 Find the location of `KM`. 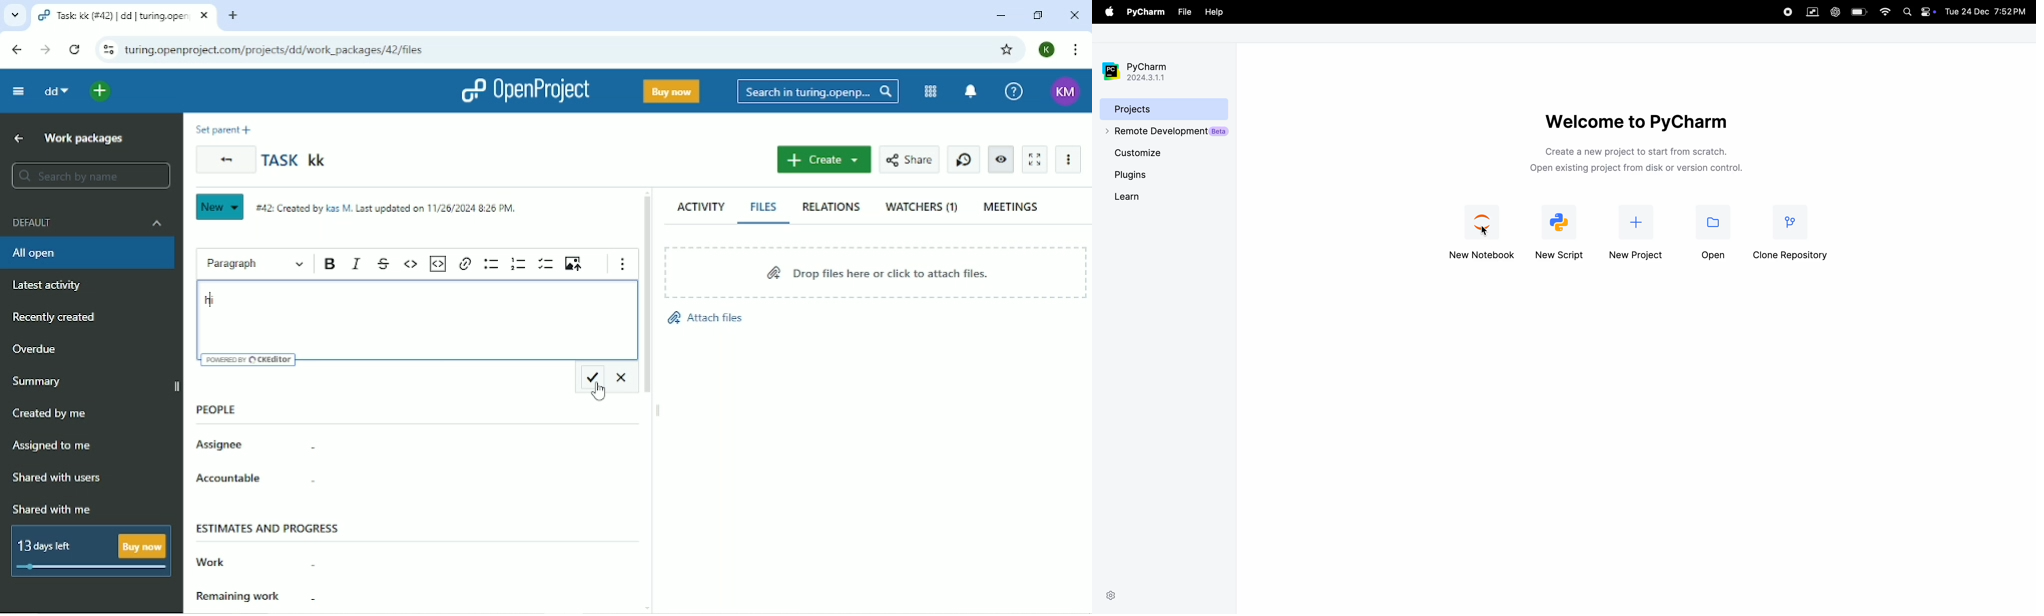

KM is located at coordinates (1063, 91).